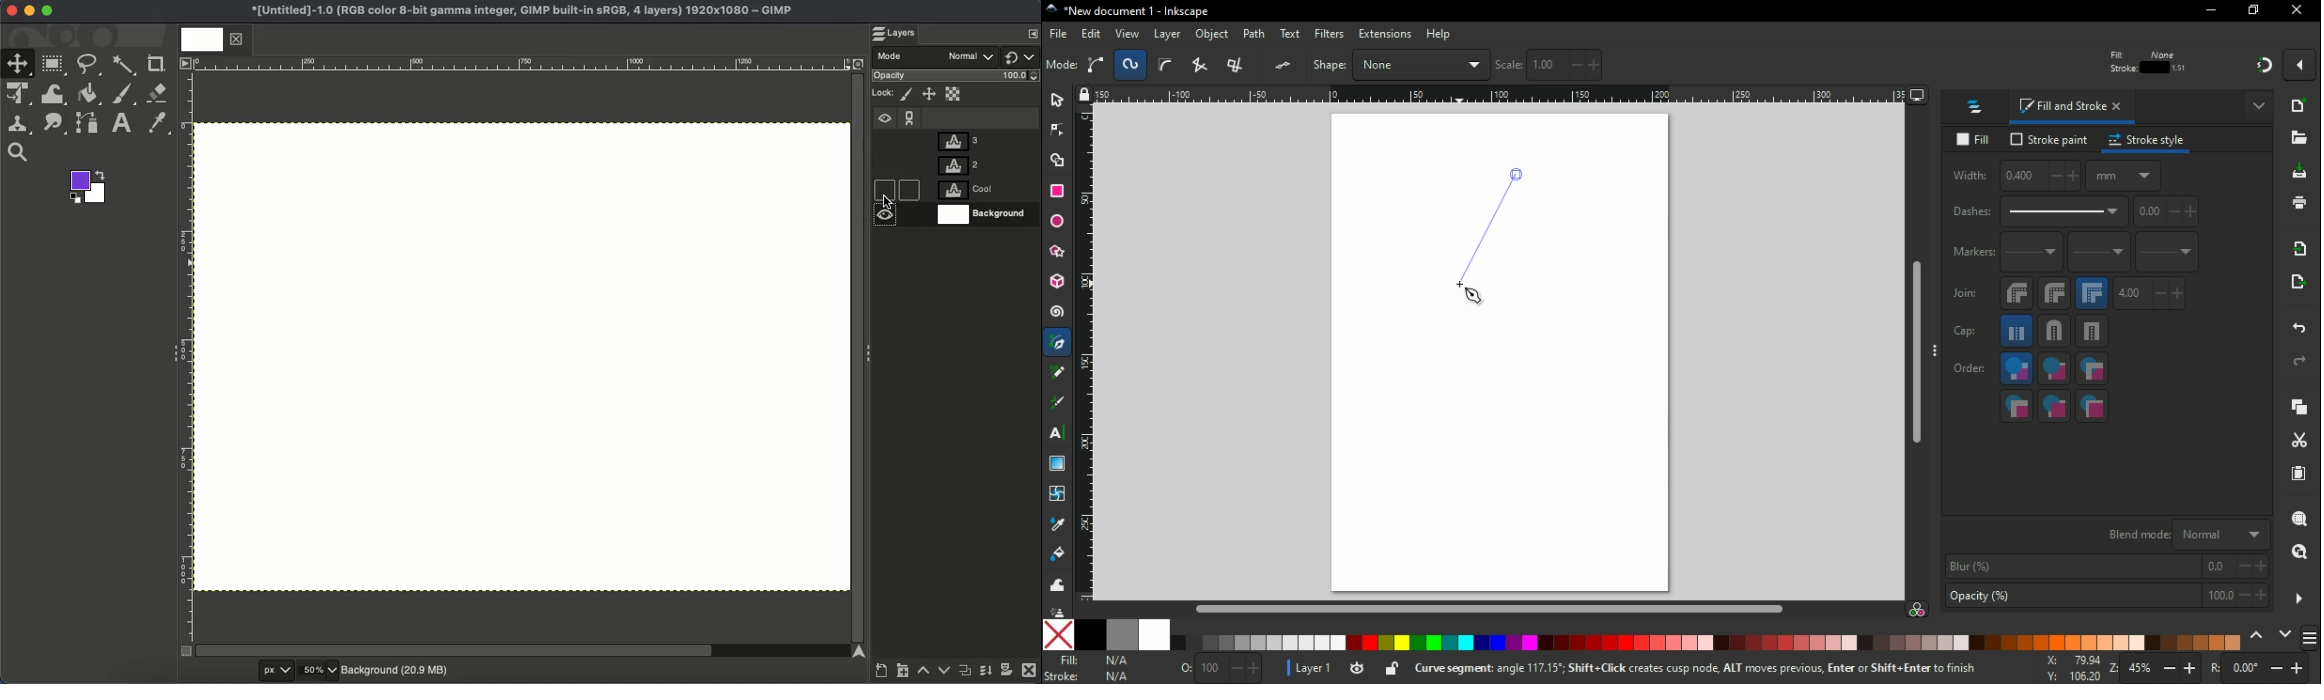  I want to click on pattern offset, so click(2168, 217).